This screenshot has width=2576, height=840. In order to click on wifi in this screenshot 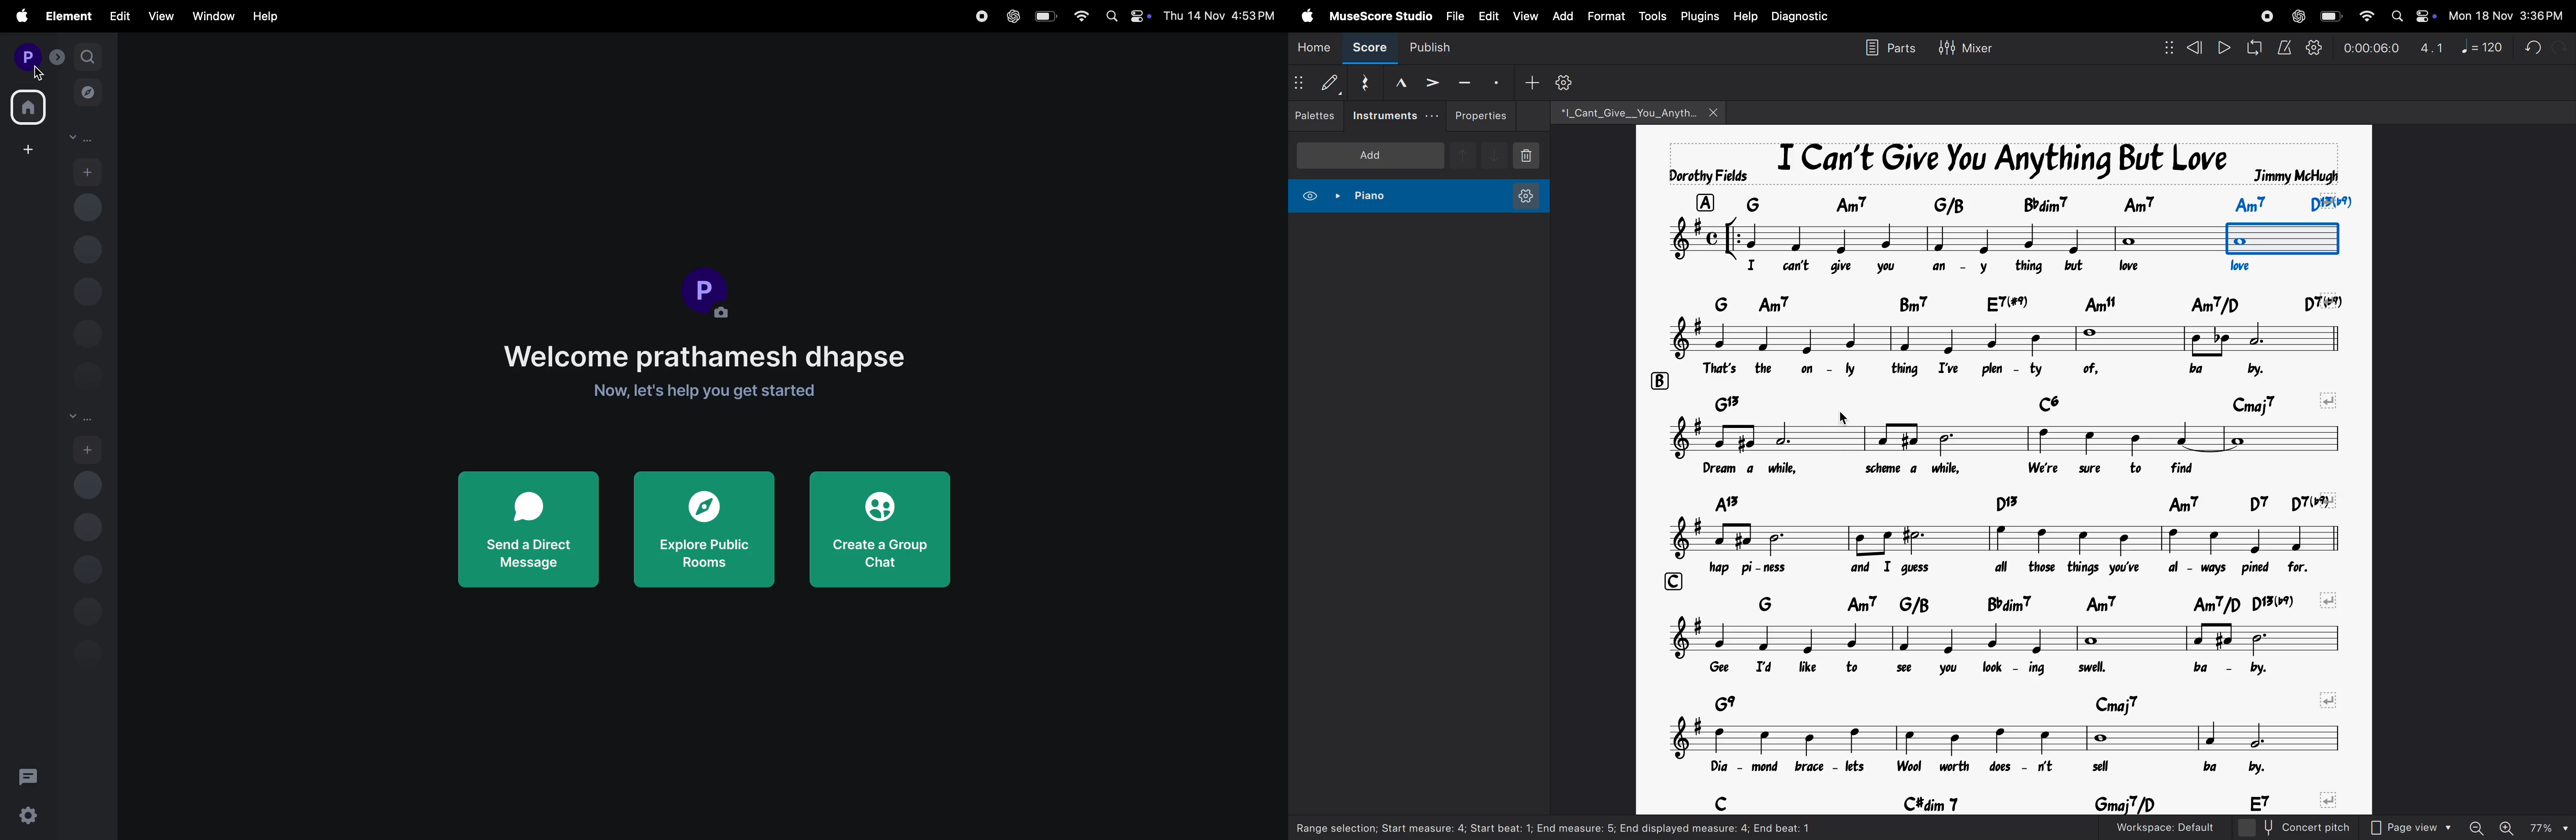, I will do `click(2364, 17)`.